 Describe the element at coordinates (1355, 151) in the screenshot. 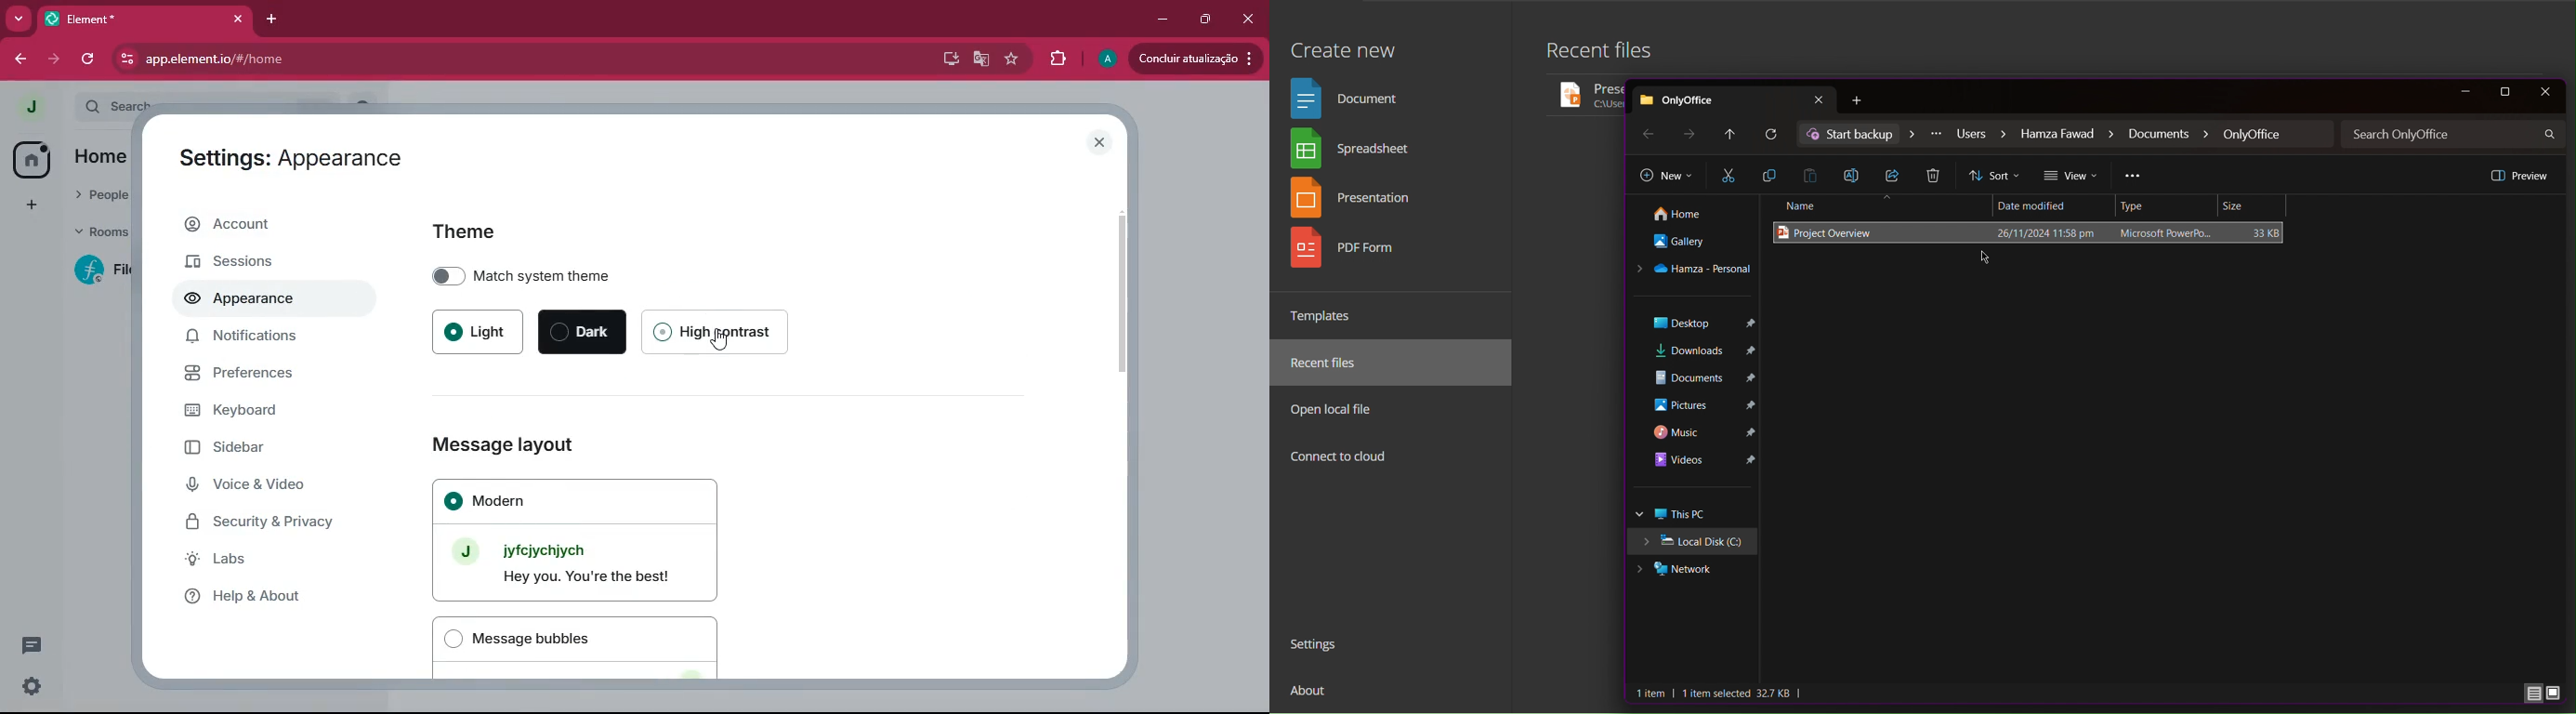

I see `Spreadsheet` at that location.